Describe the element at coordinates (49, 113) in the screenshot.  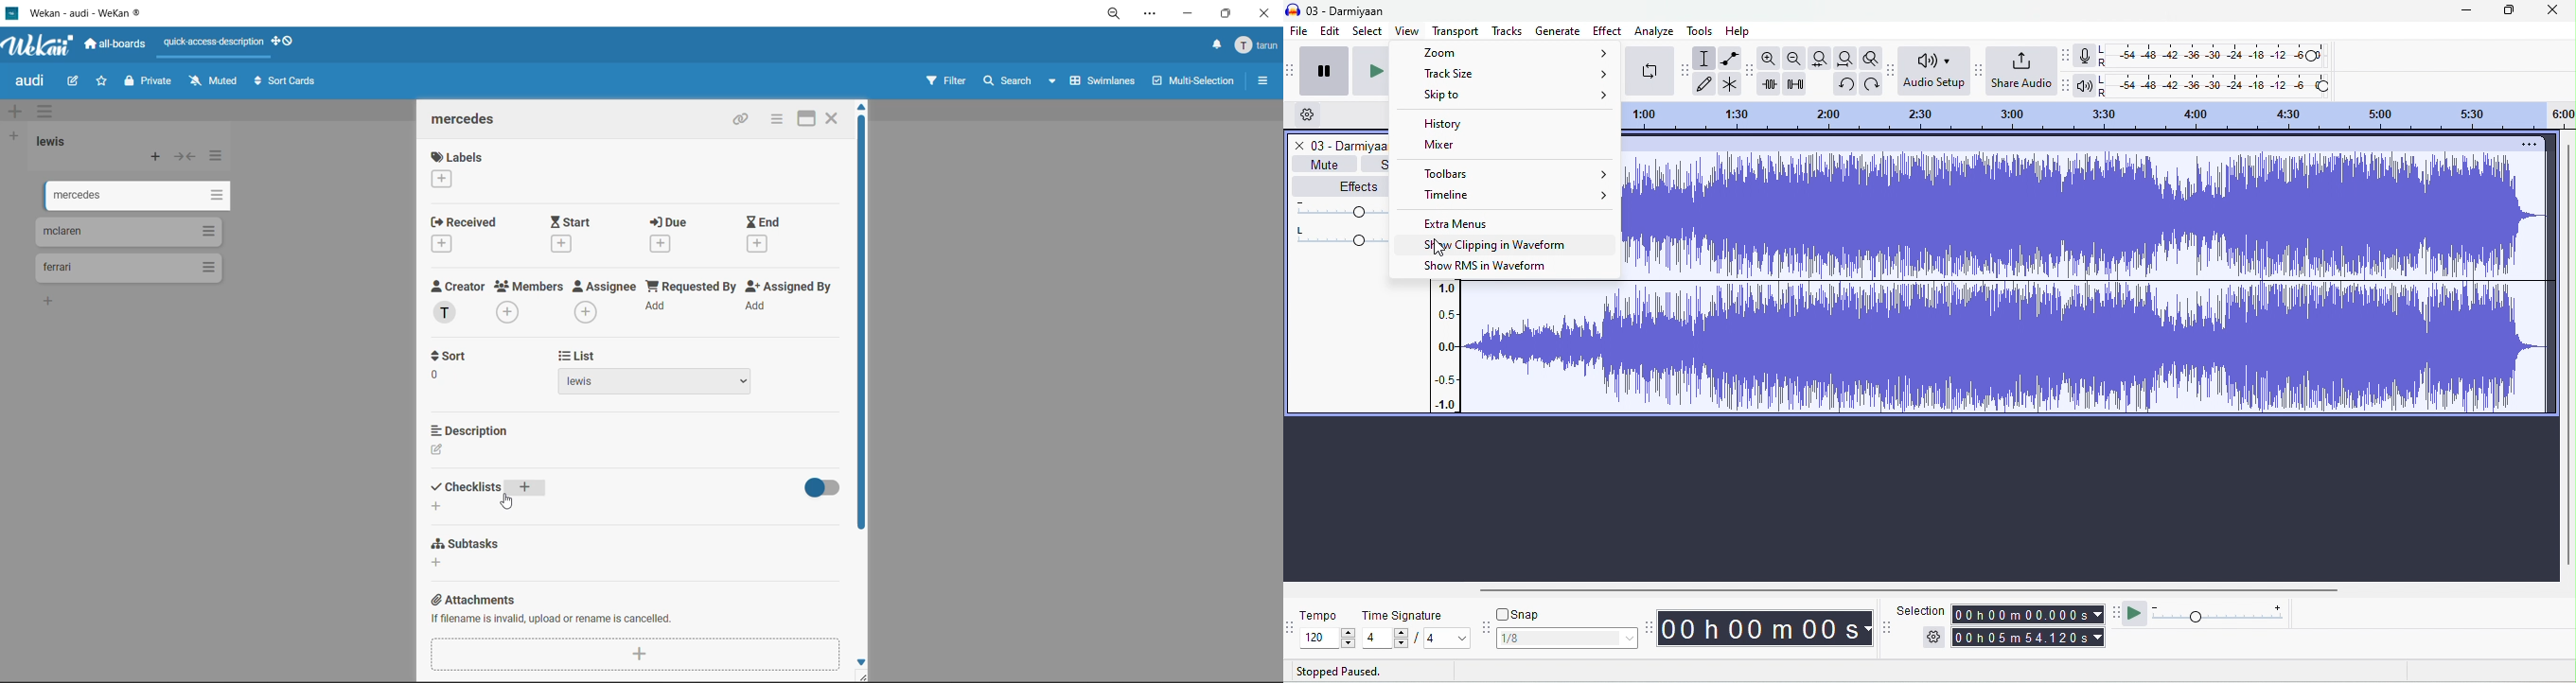
I see `swimlane actions` at that location.